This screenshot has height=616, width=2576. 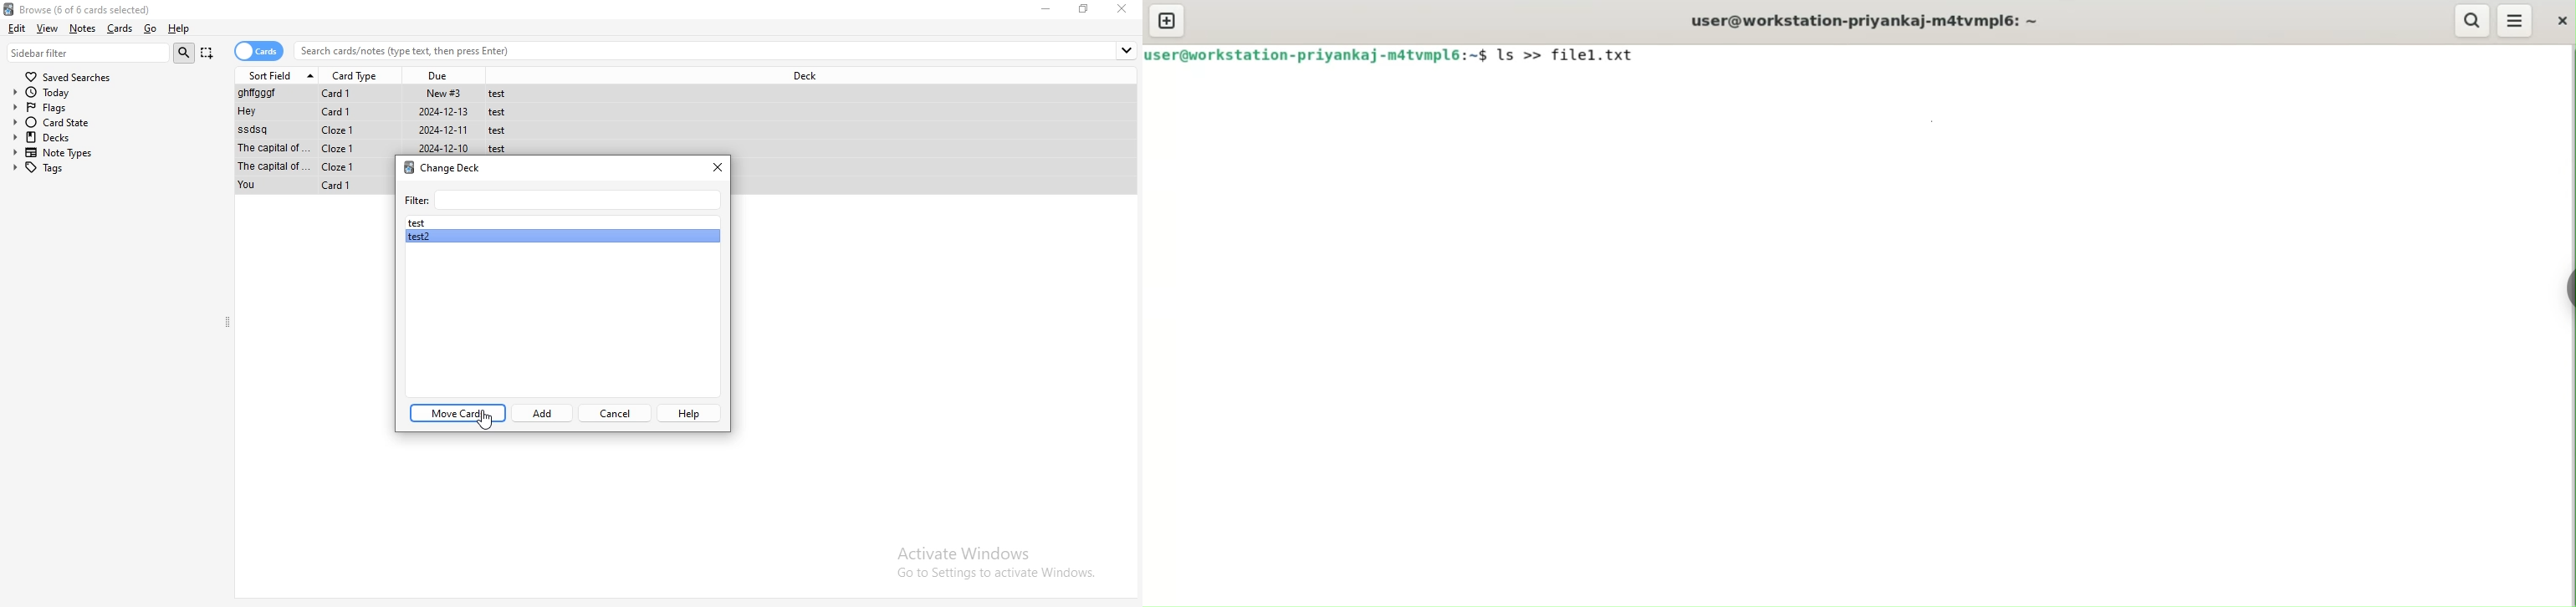 What do you see at coordinates (85, 28) in the screenshot?
I see `notes` at bounding box center [85, 28].